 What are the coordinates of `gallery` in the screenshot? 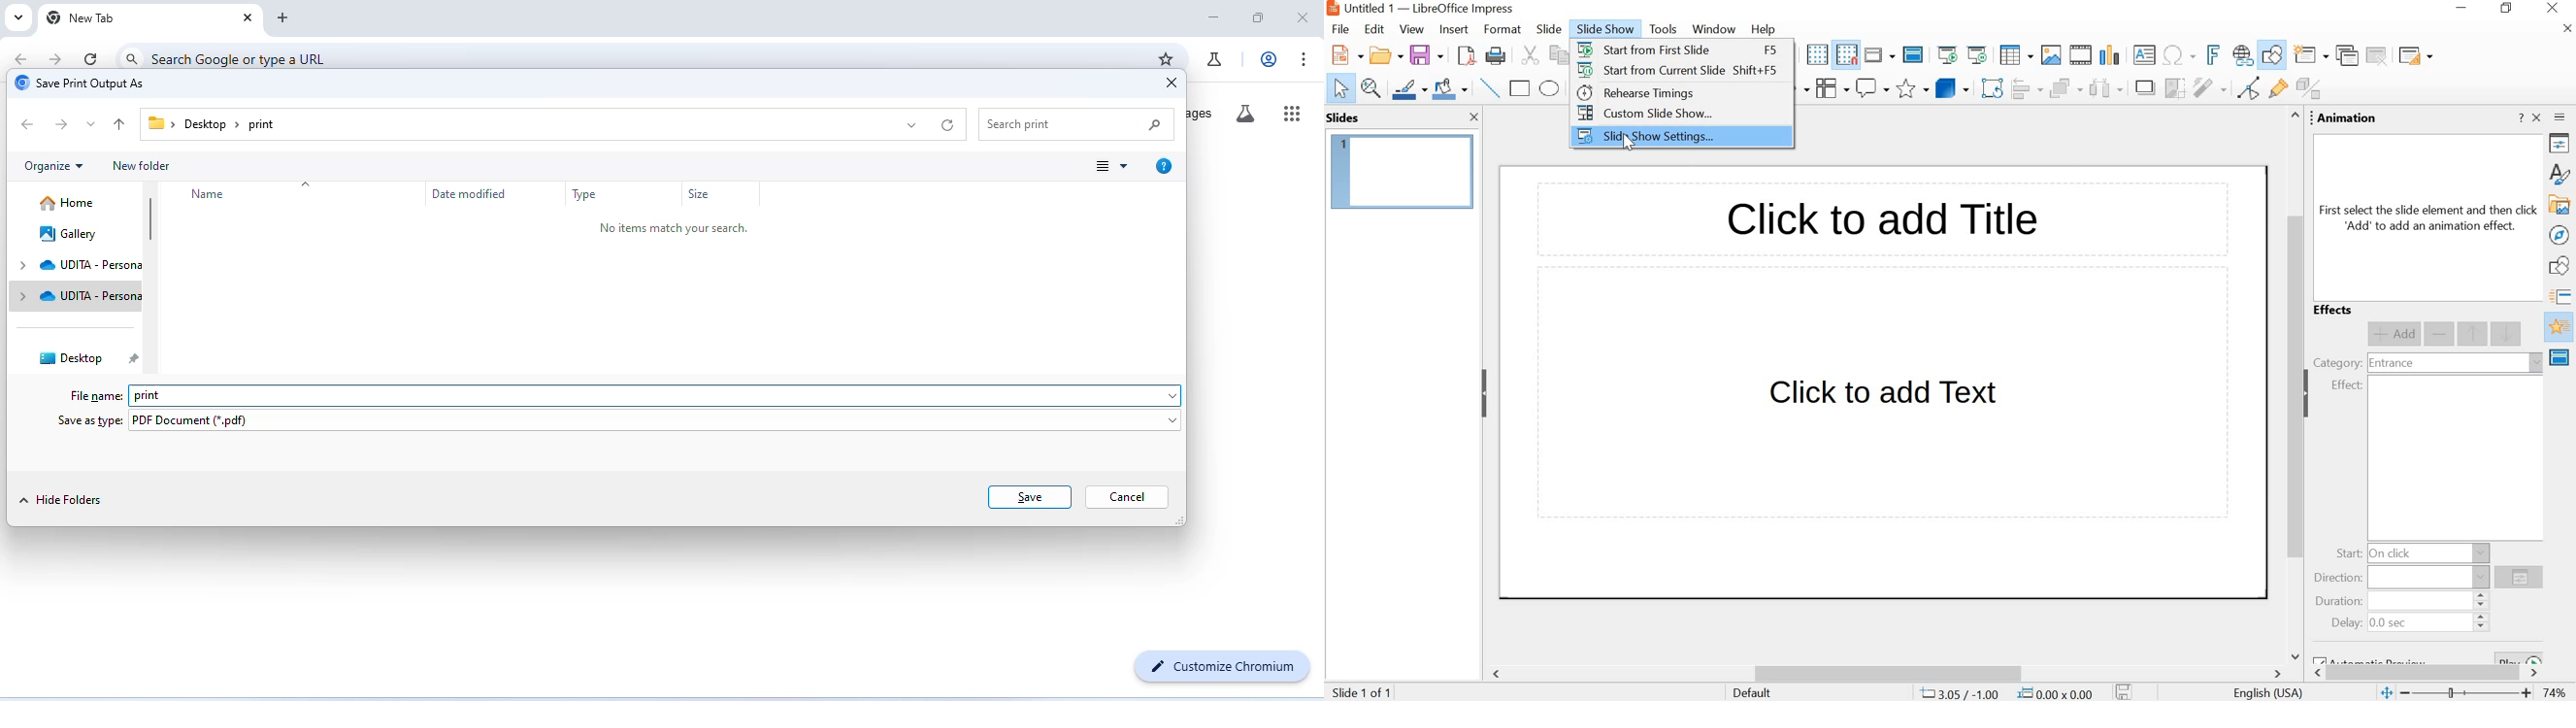 It's located at (71, 233).